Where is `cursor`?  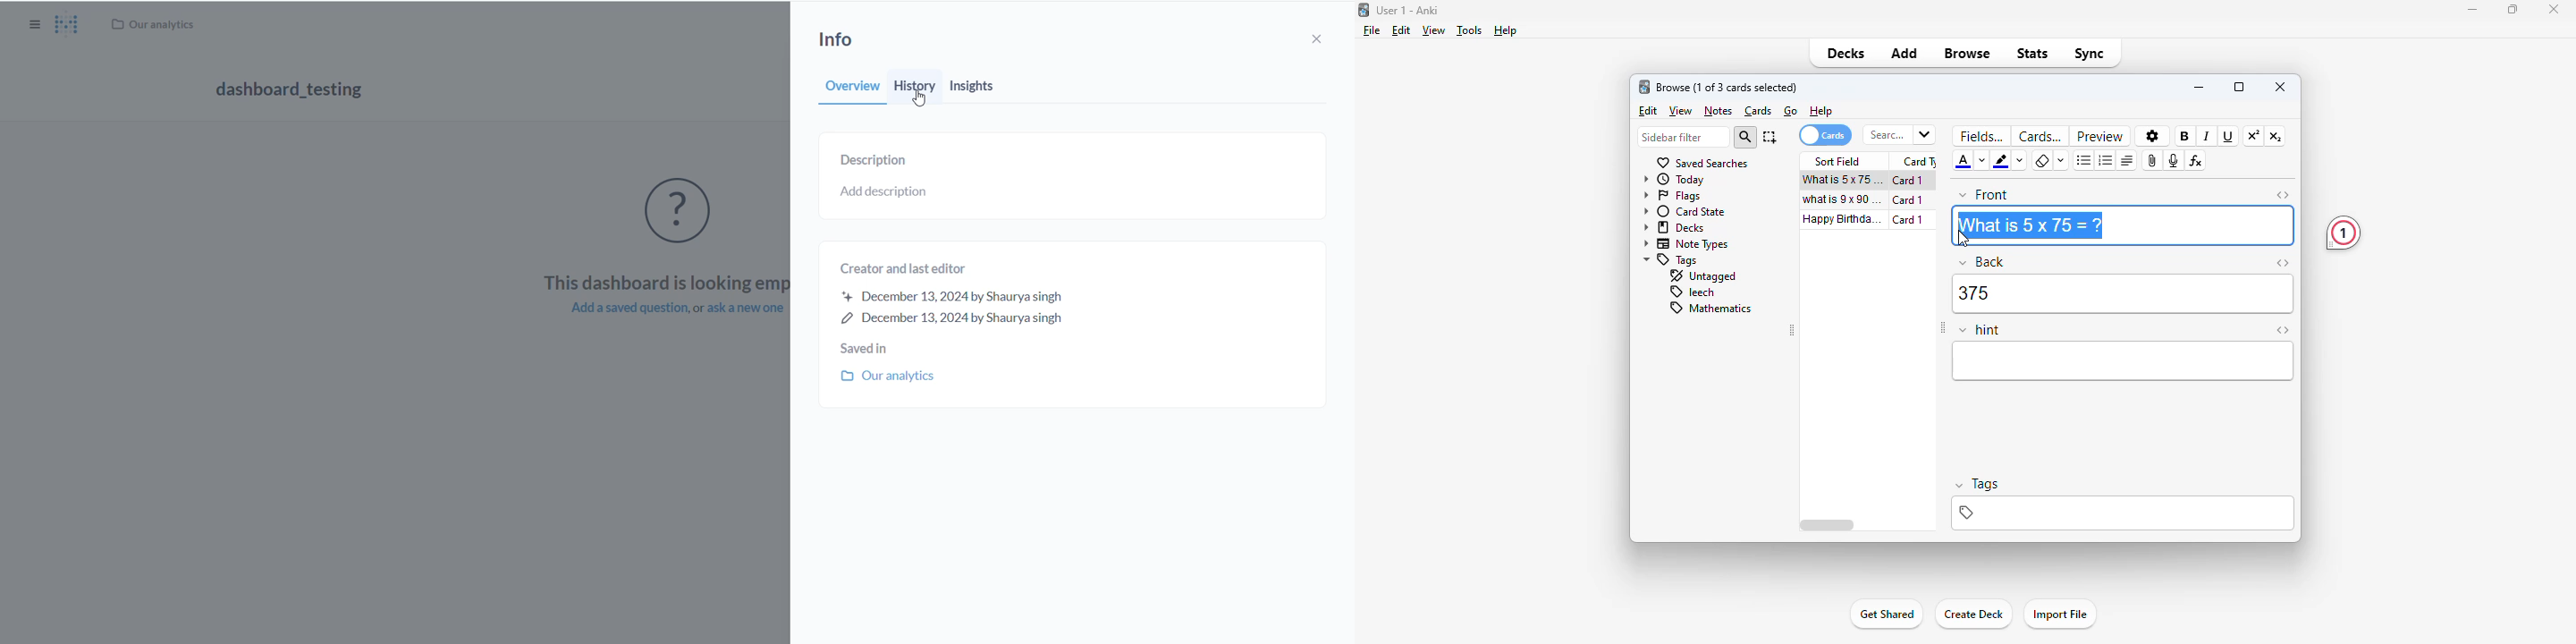 cursor is located at coordinates (1967, 239).